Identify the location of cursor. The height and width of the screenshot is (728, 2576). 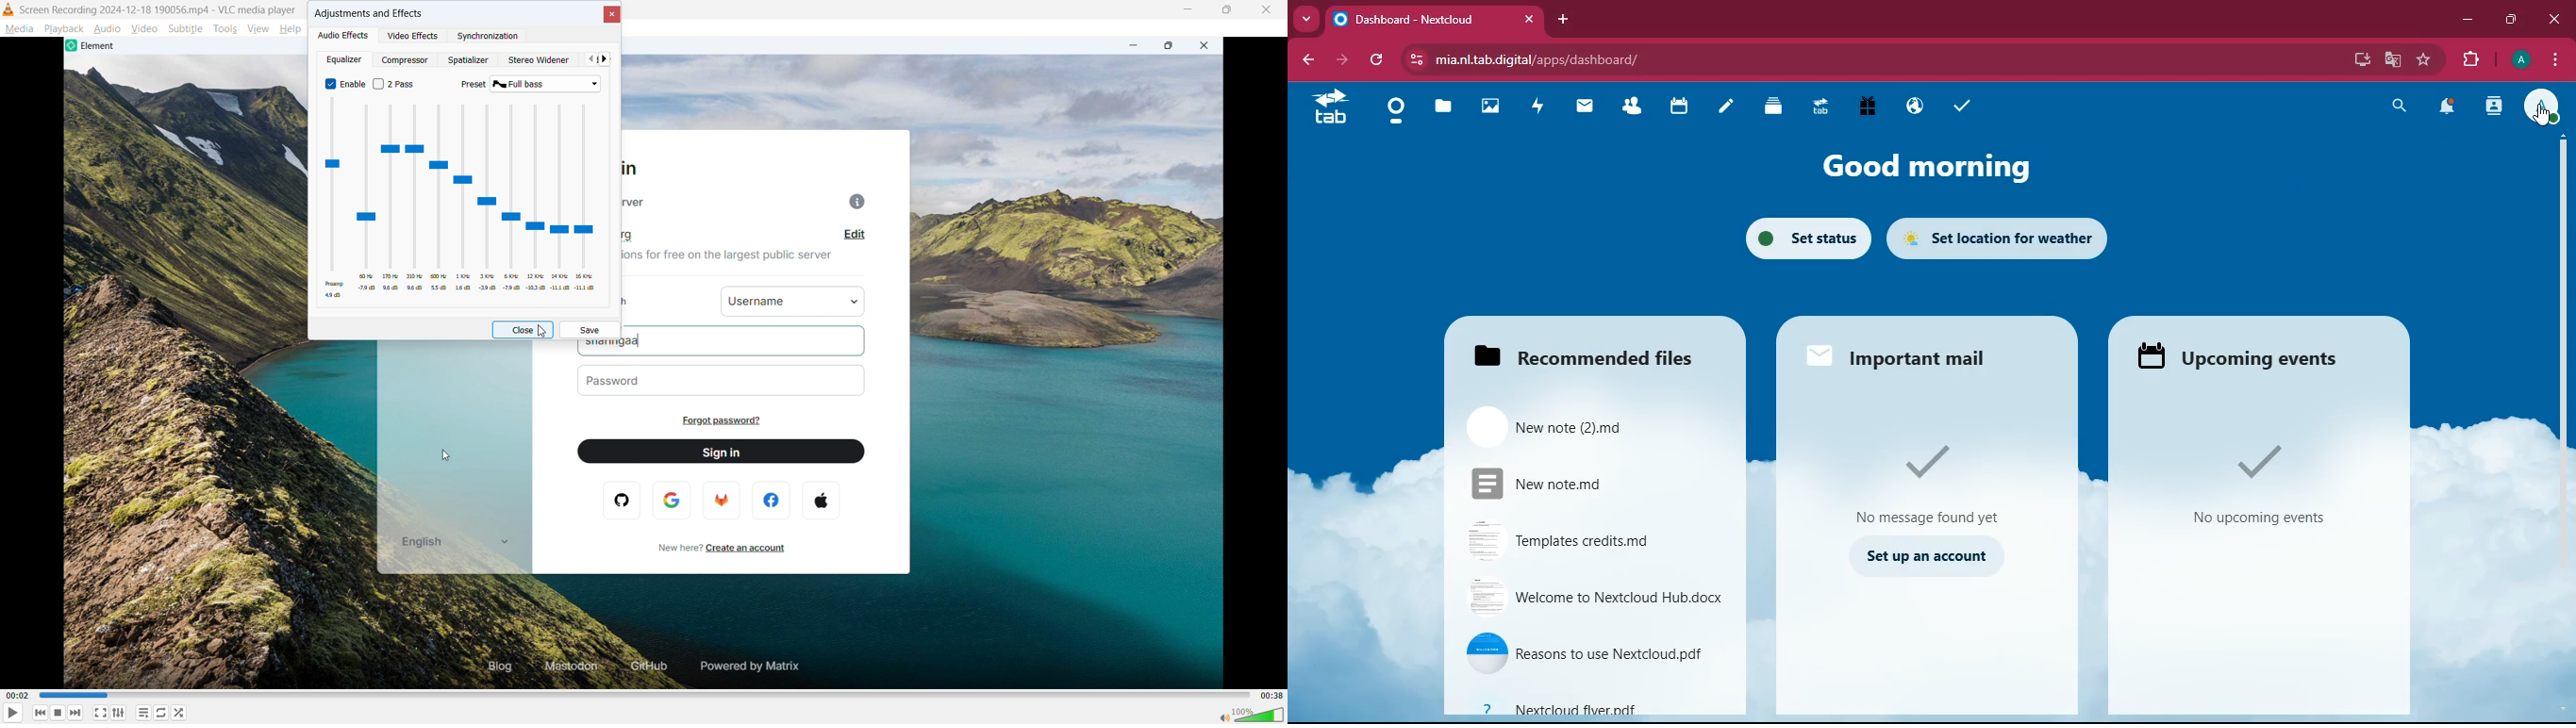
(2543, 115).